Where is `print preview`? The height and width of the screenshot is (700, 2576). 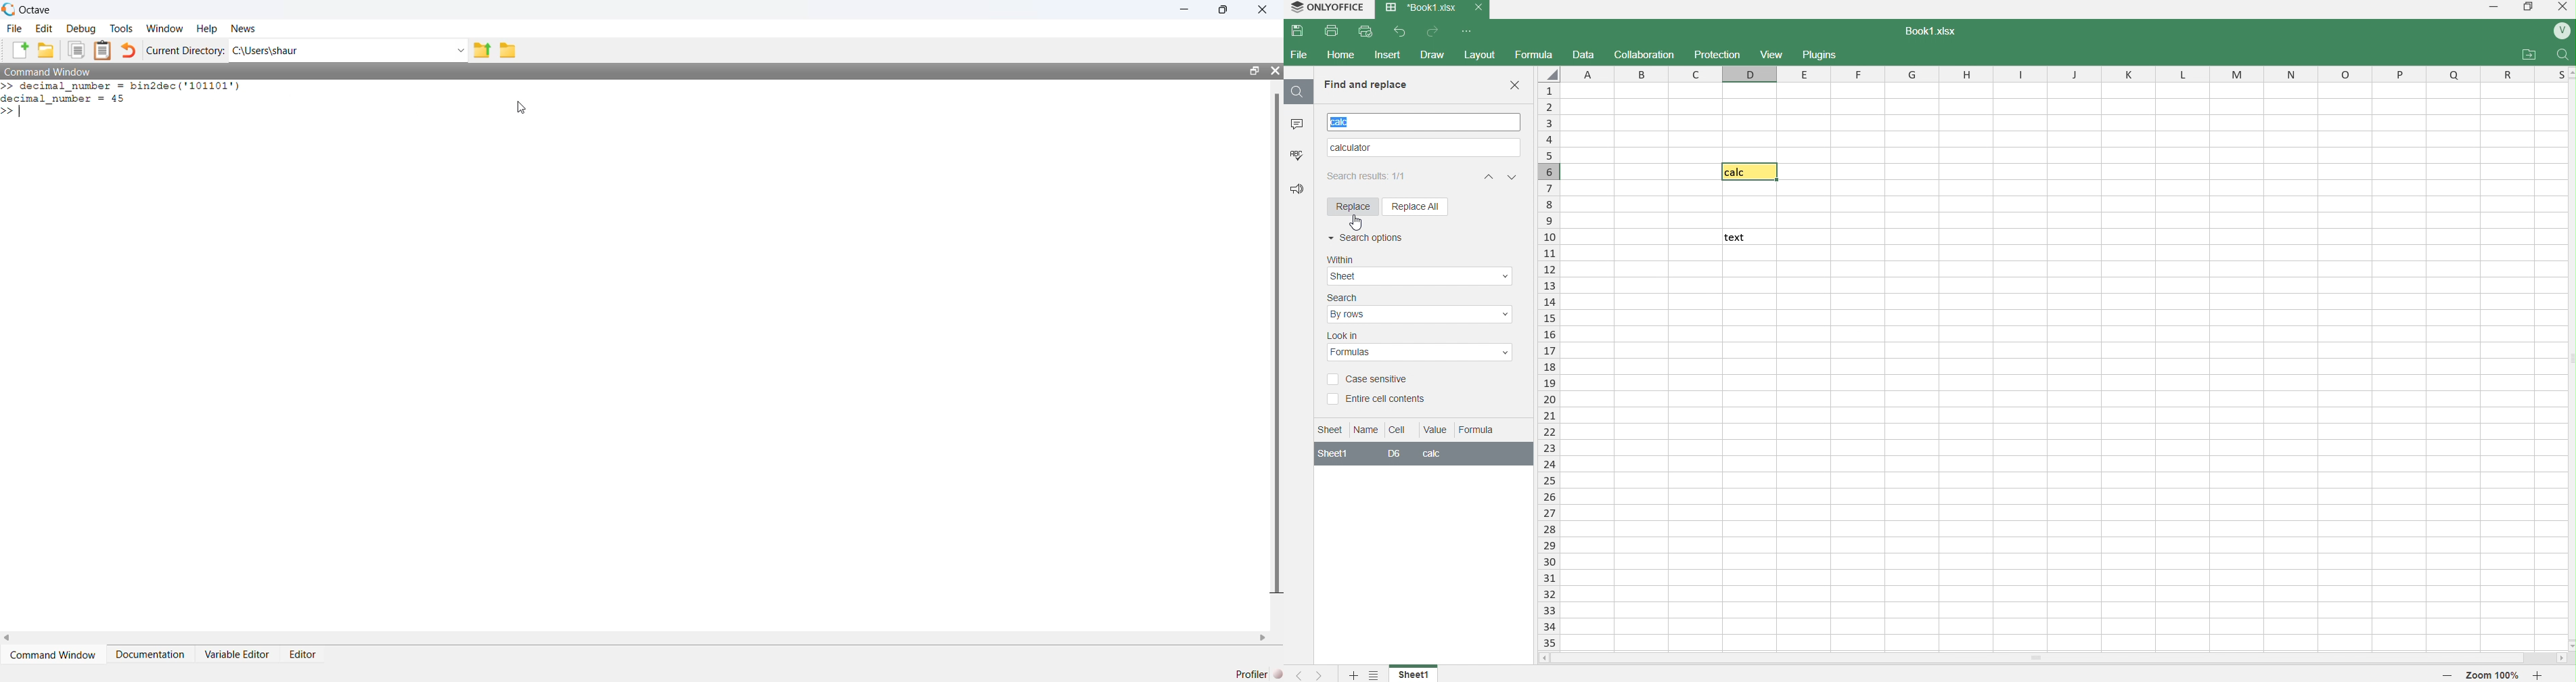
print preview is located at coordinates (1368, 32).